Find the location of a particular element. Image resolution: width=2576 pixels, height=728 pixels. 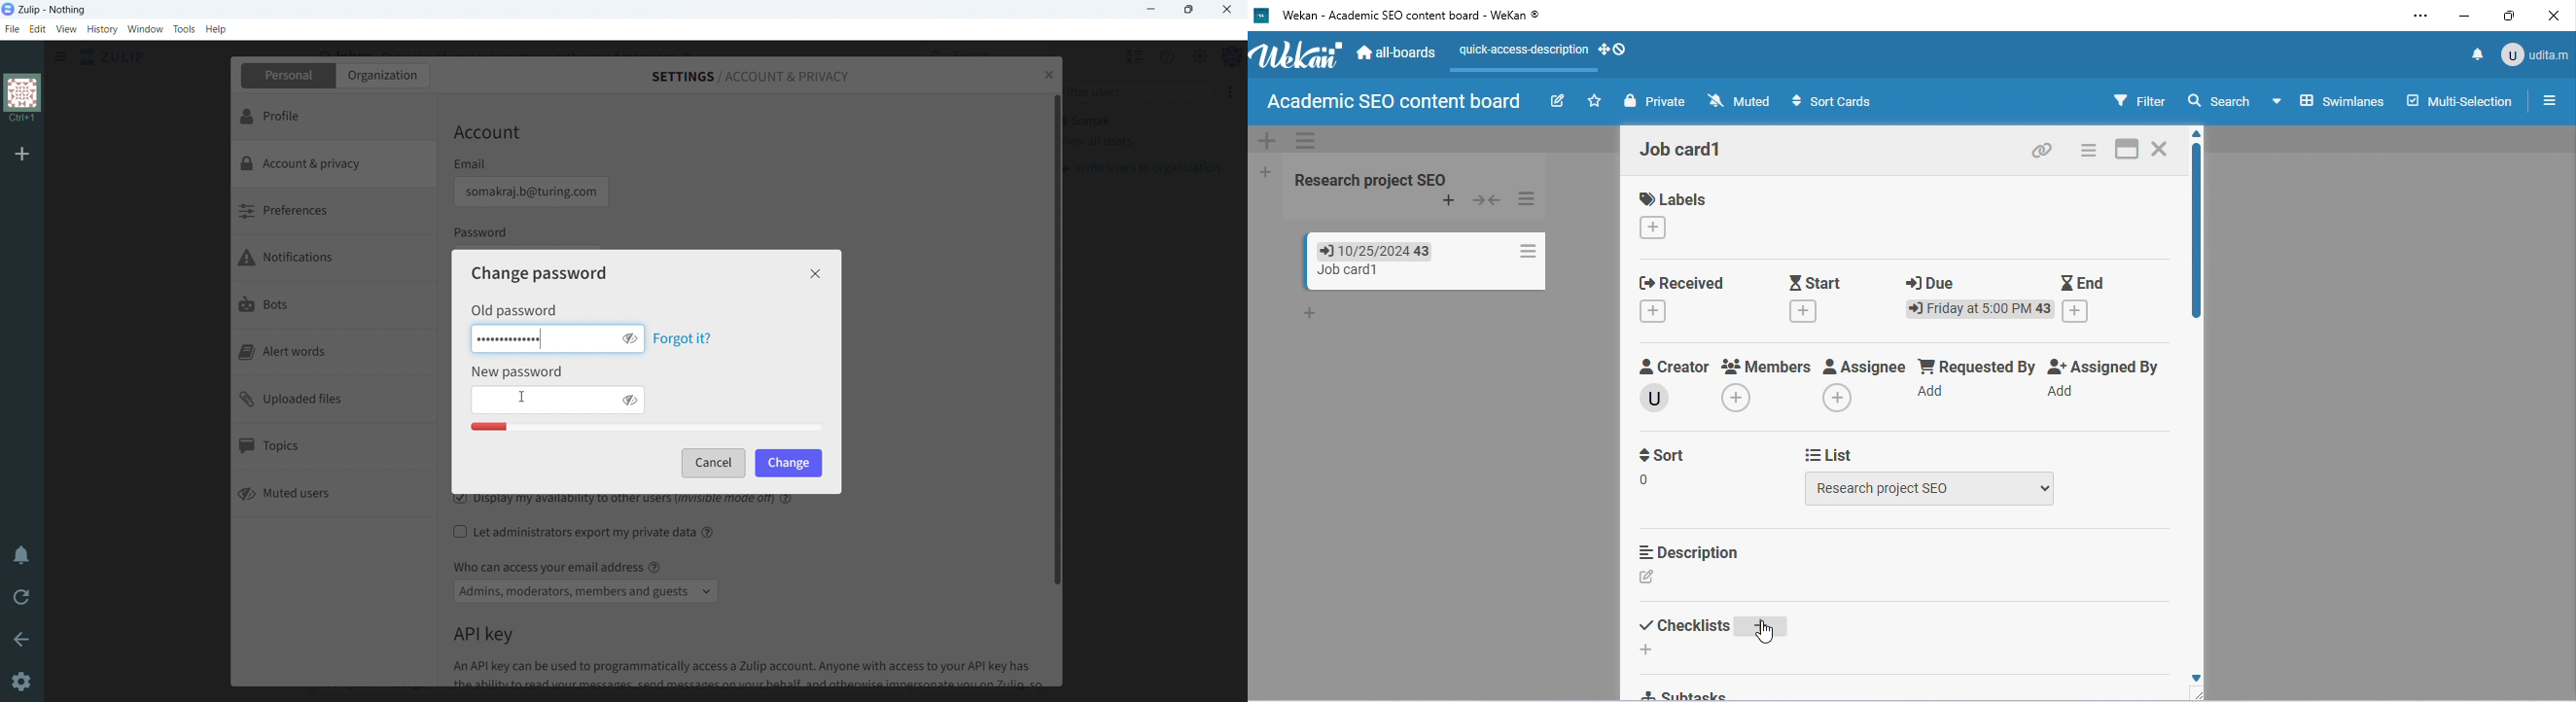

add swimlane is located at coordinates (1264, 141).